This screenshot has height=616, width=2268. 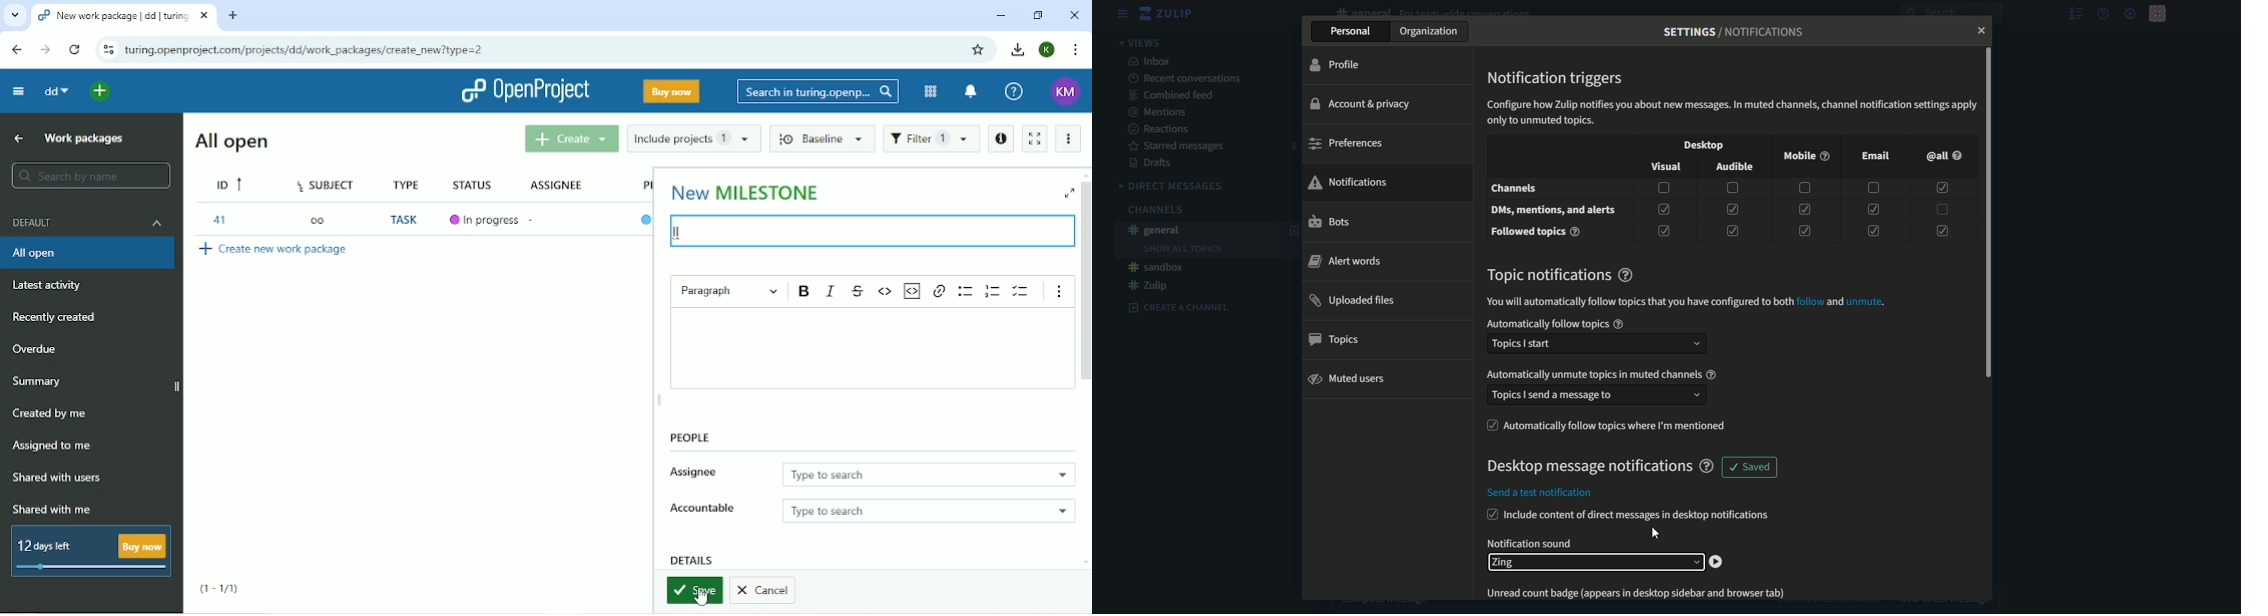 What do you see at coordinates (1351, 32) in the screenshot?
I see `personal` at bounding box center [1351, 32].